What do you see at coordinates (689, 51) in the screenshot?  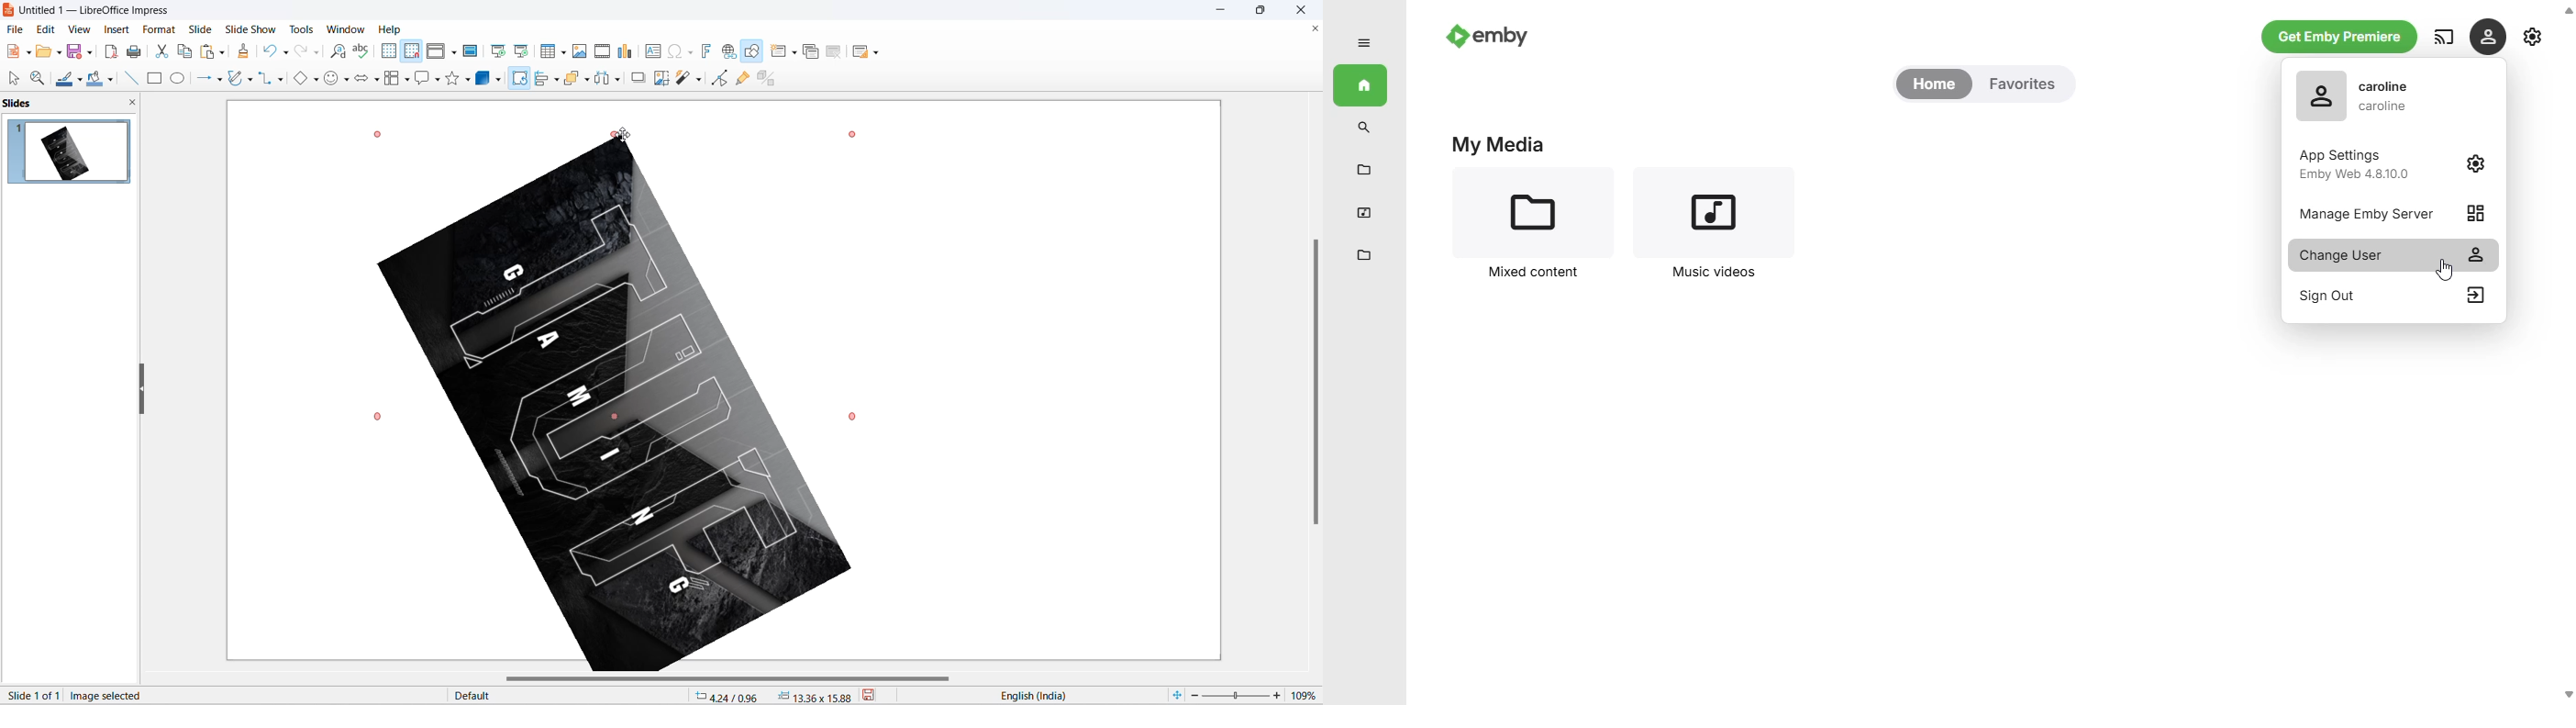 I see `special character icons` at bounding box center [689, 51].